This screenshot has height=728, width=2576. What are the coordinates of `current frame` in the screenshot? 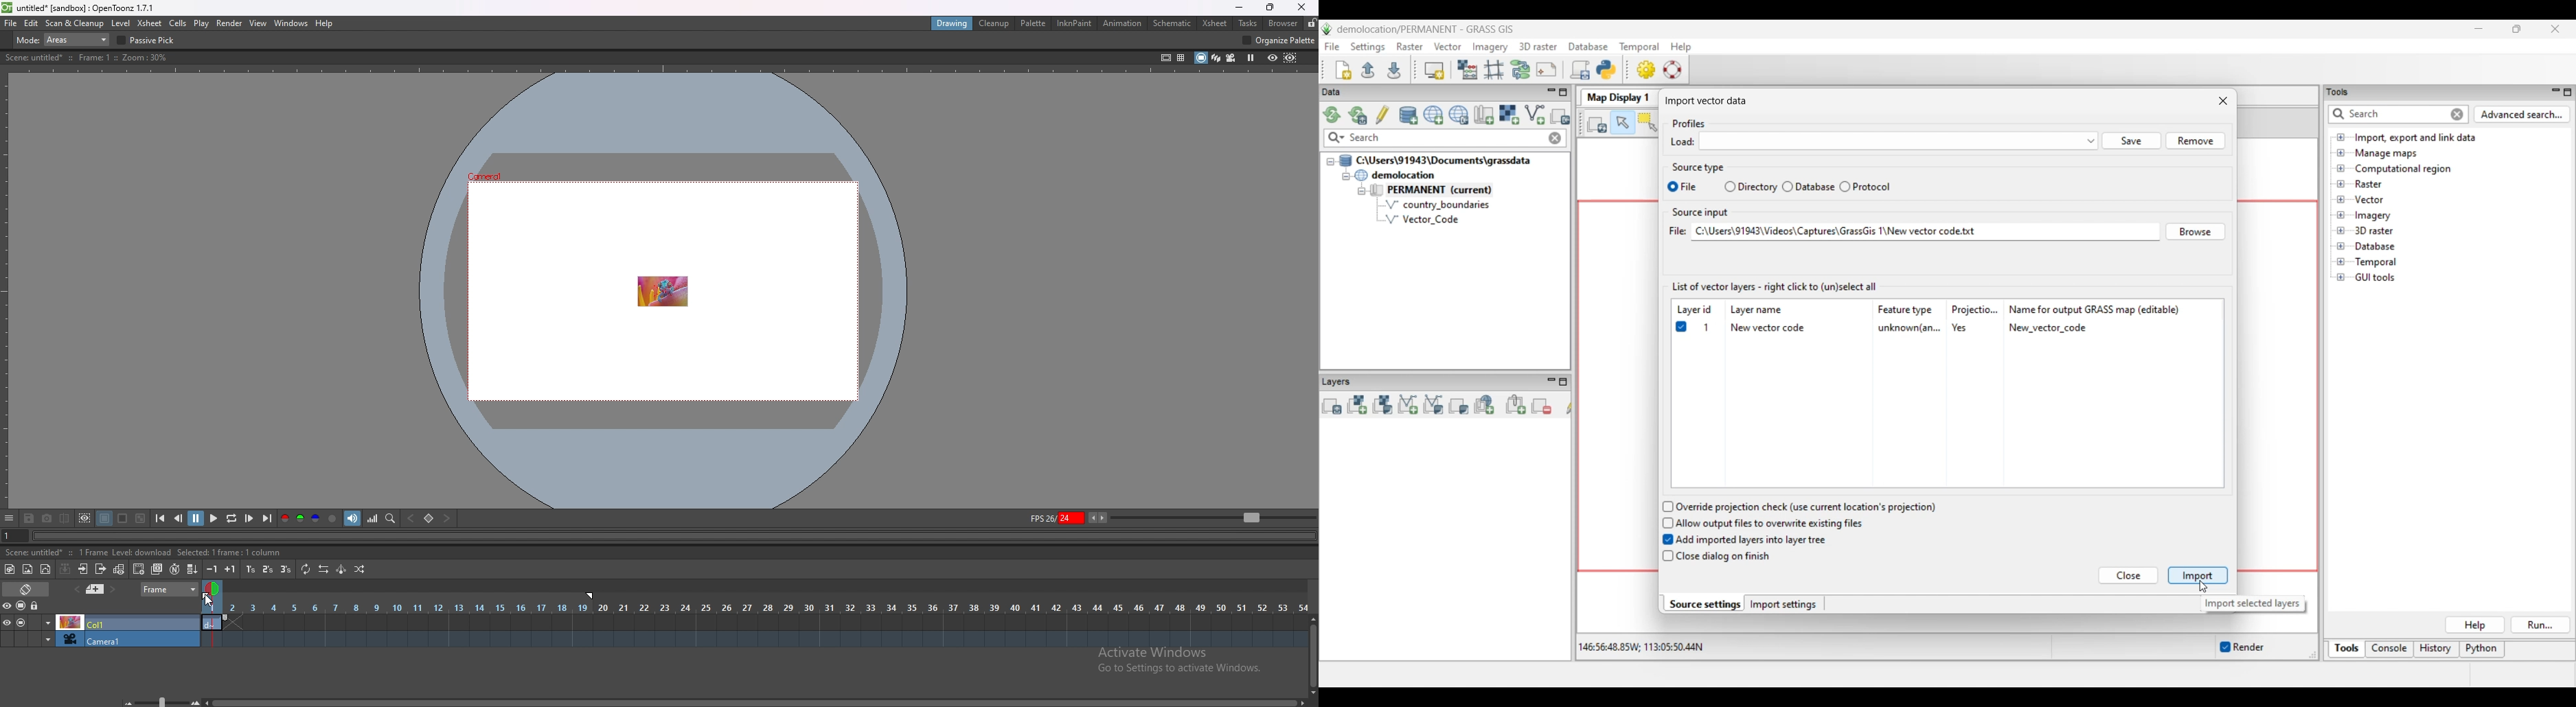 It's located at (12, 538).